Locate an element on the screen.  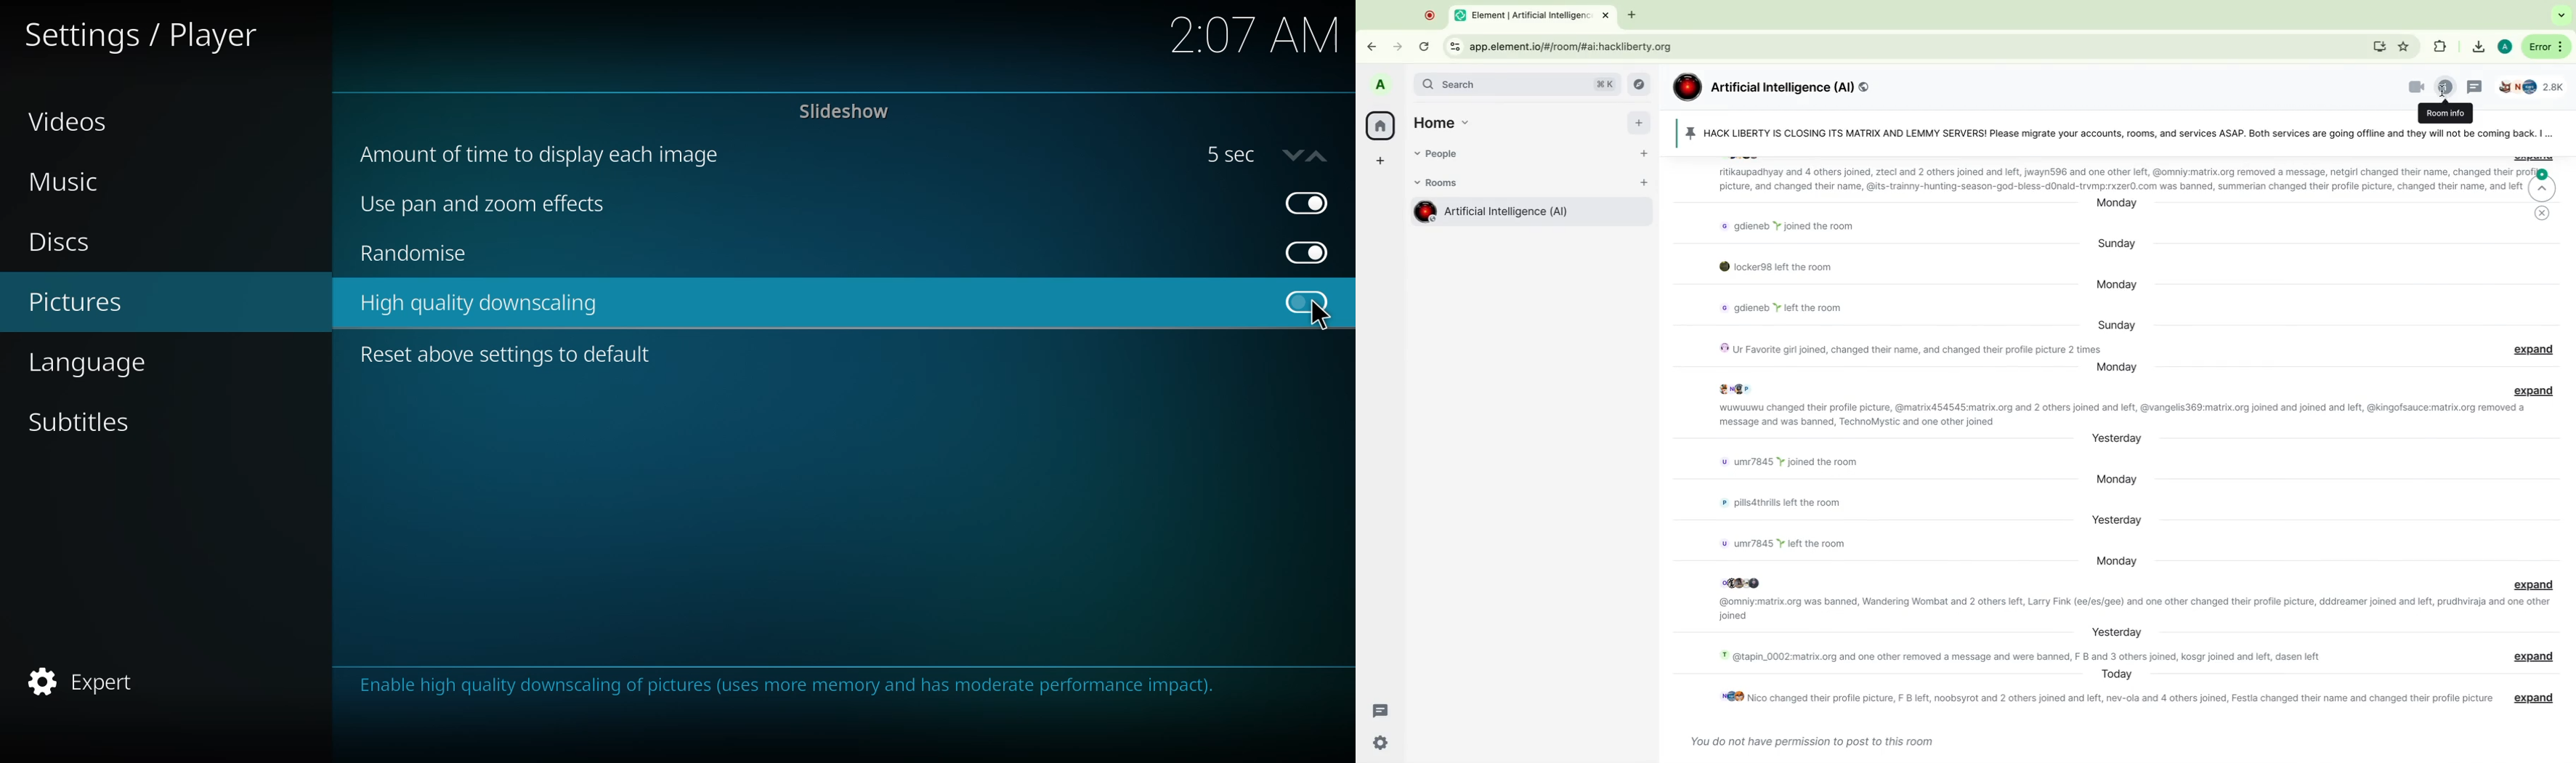
download is located at coordinates (2476, 47).